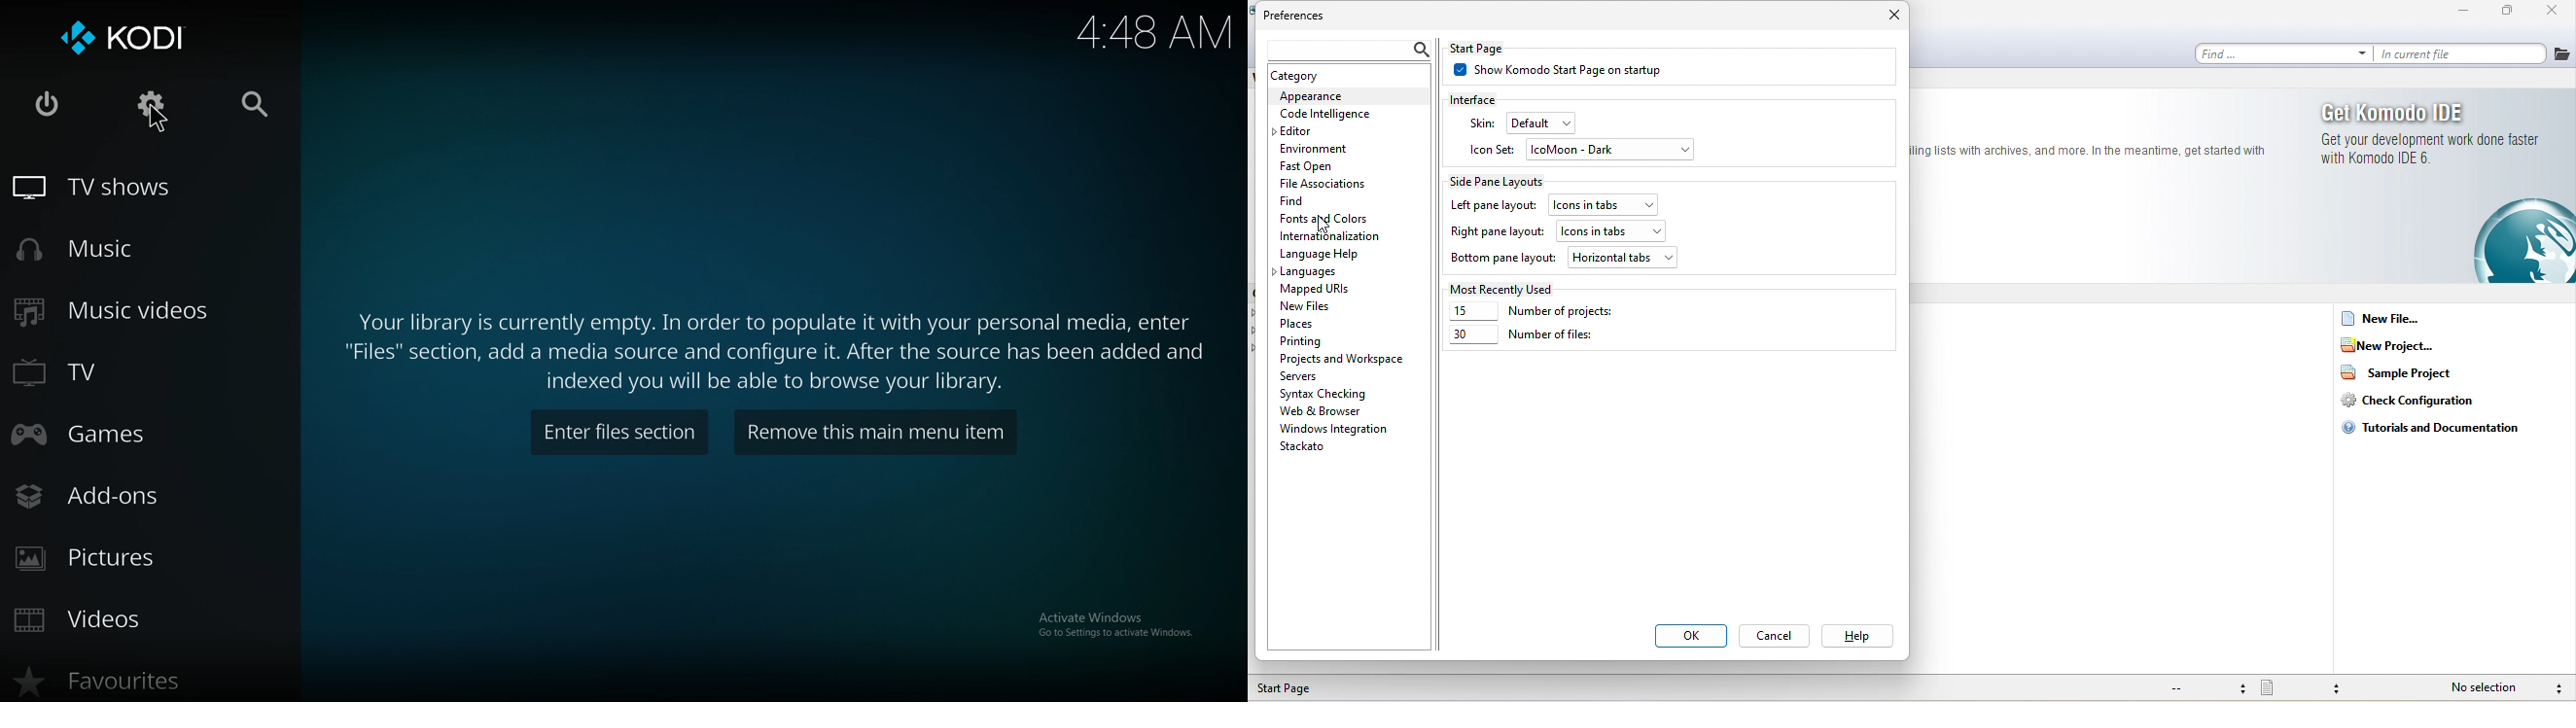 This screenshot has height=728, width=2576. What do you see at coordinates (105, 436) in the screenshot?
I see `games` at bounding box center [105, 436].